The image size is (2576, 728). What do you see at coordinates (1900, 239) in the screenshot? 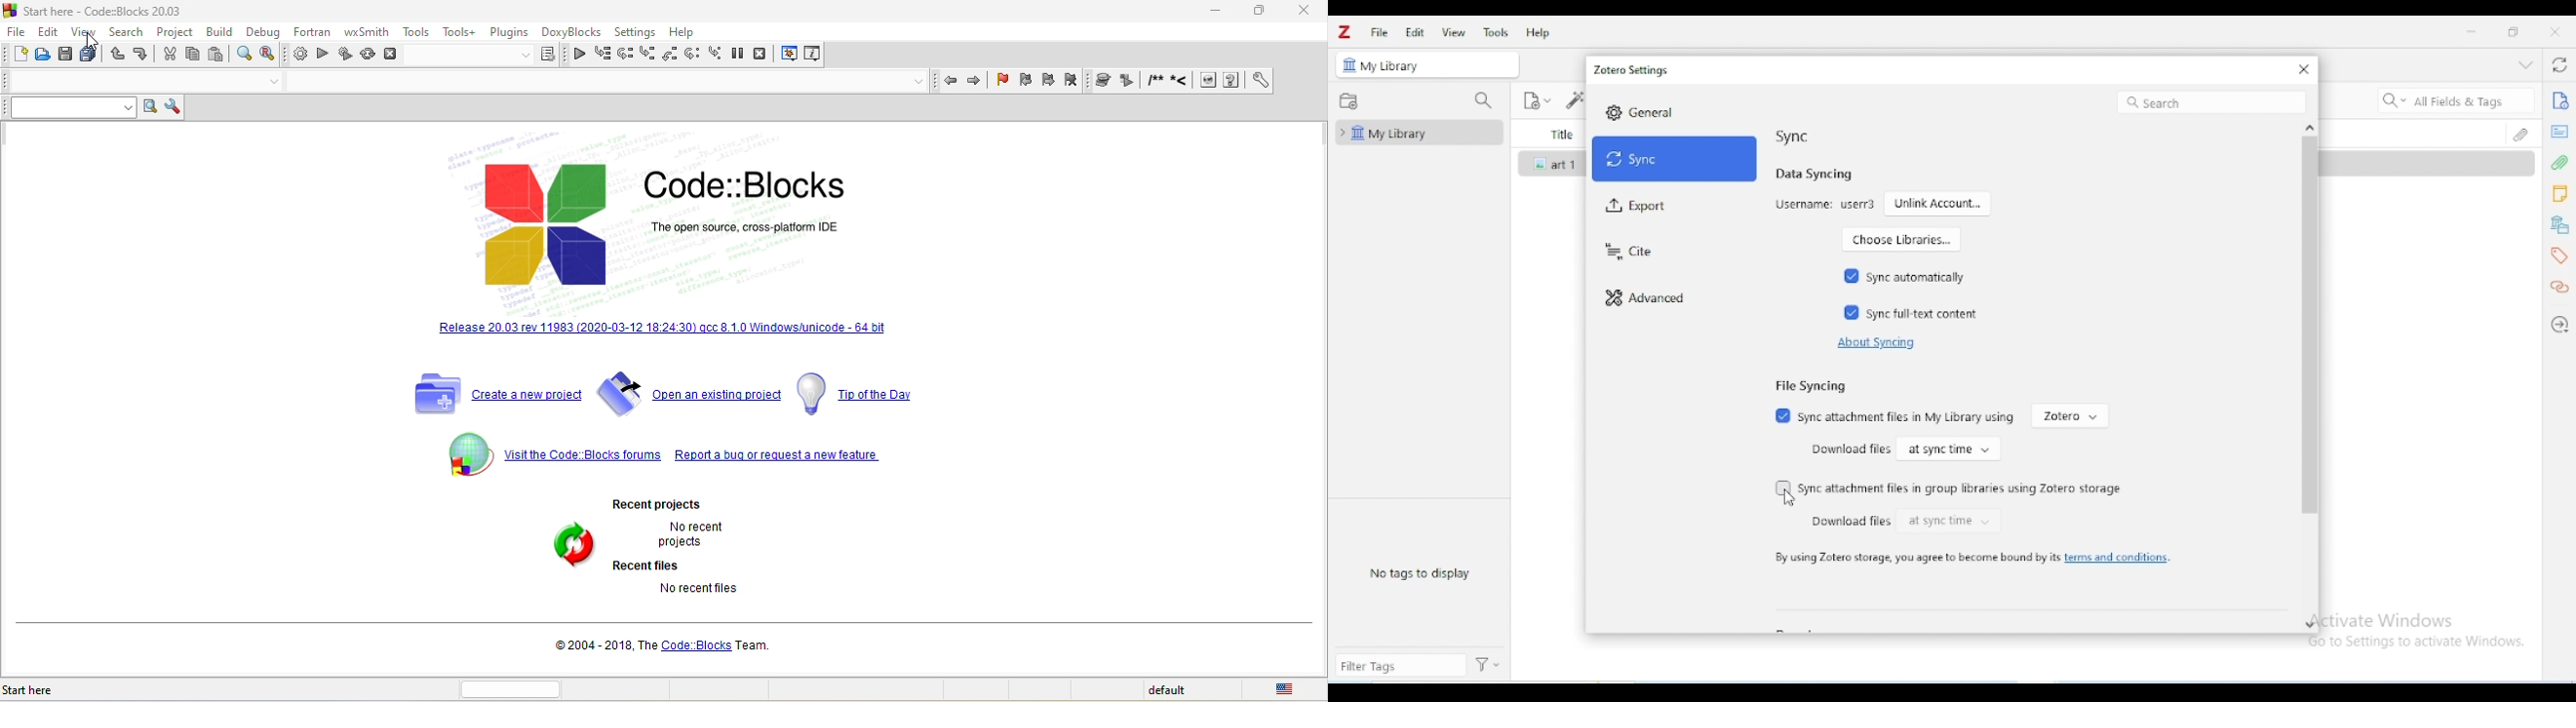
I see `choose libraries` at bounding box center [1900, 239].